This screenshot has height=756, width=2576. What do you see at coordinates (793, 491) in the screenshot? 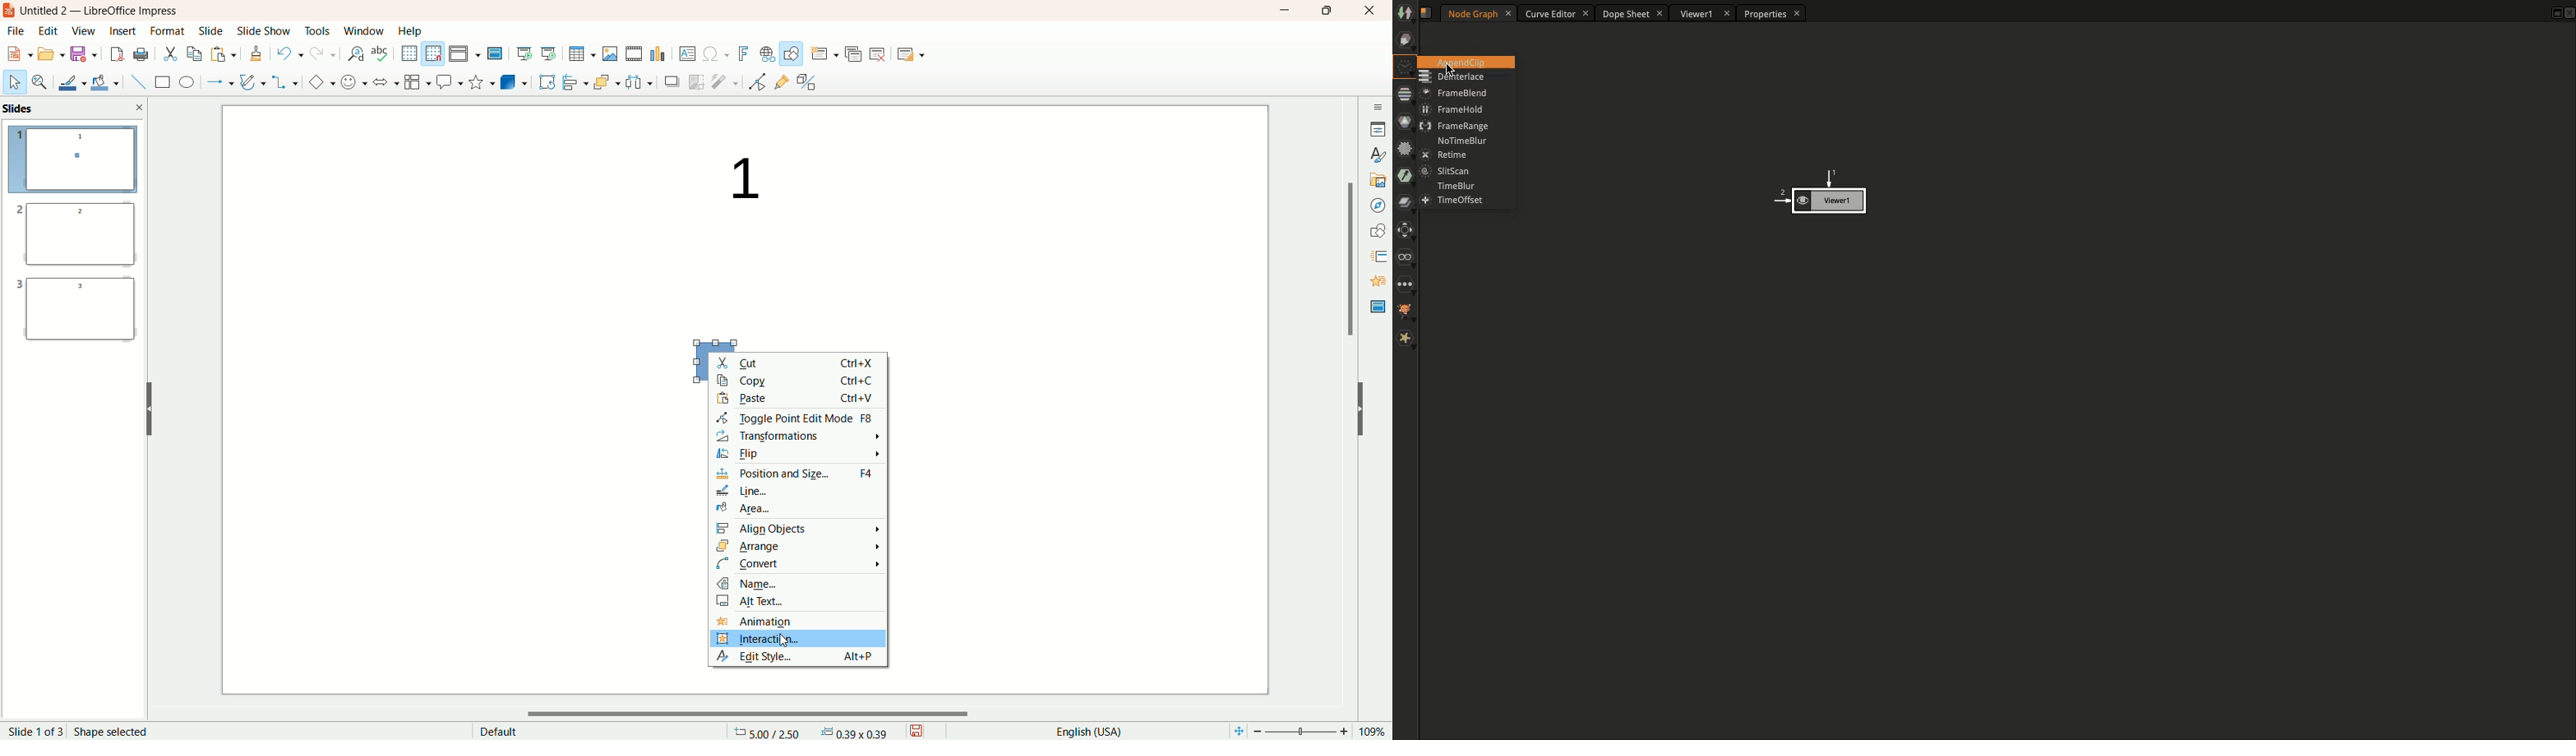
I see `line` at bounding box center [793, 491].